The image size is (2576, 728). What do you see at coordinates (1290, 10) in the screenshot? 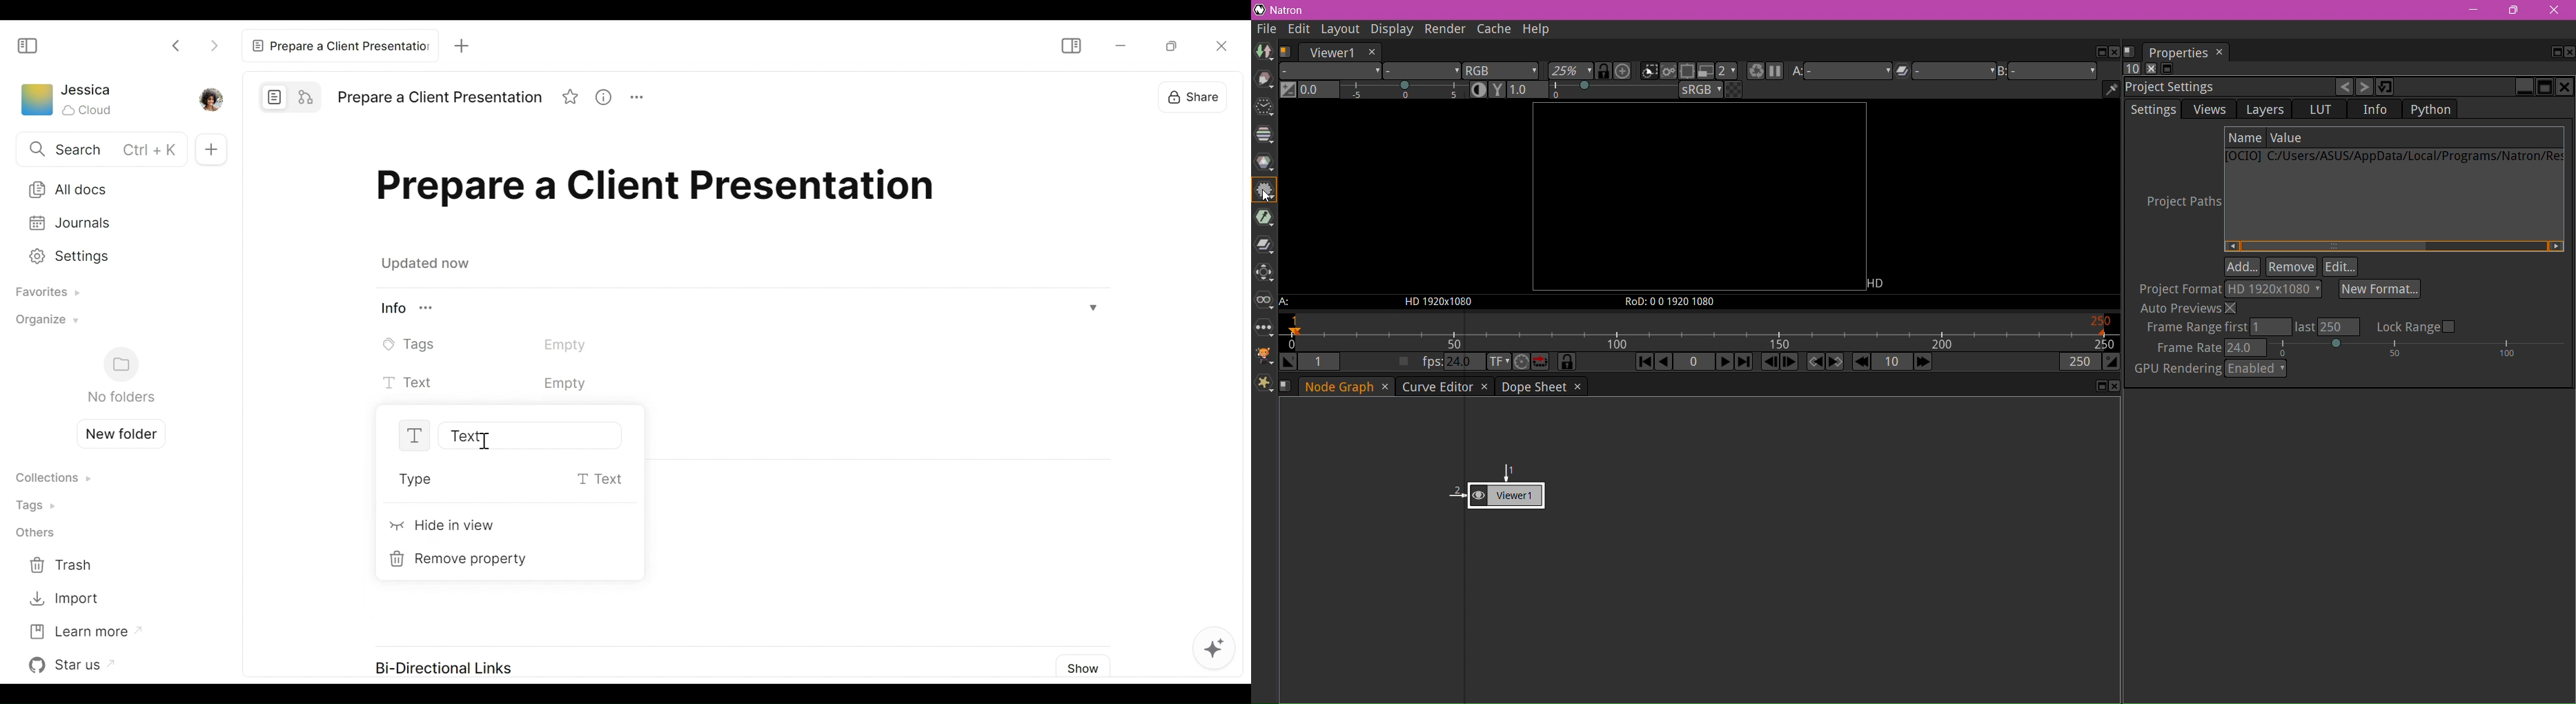
I see `Application Name` at bounding box center [1290, 10].